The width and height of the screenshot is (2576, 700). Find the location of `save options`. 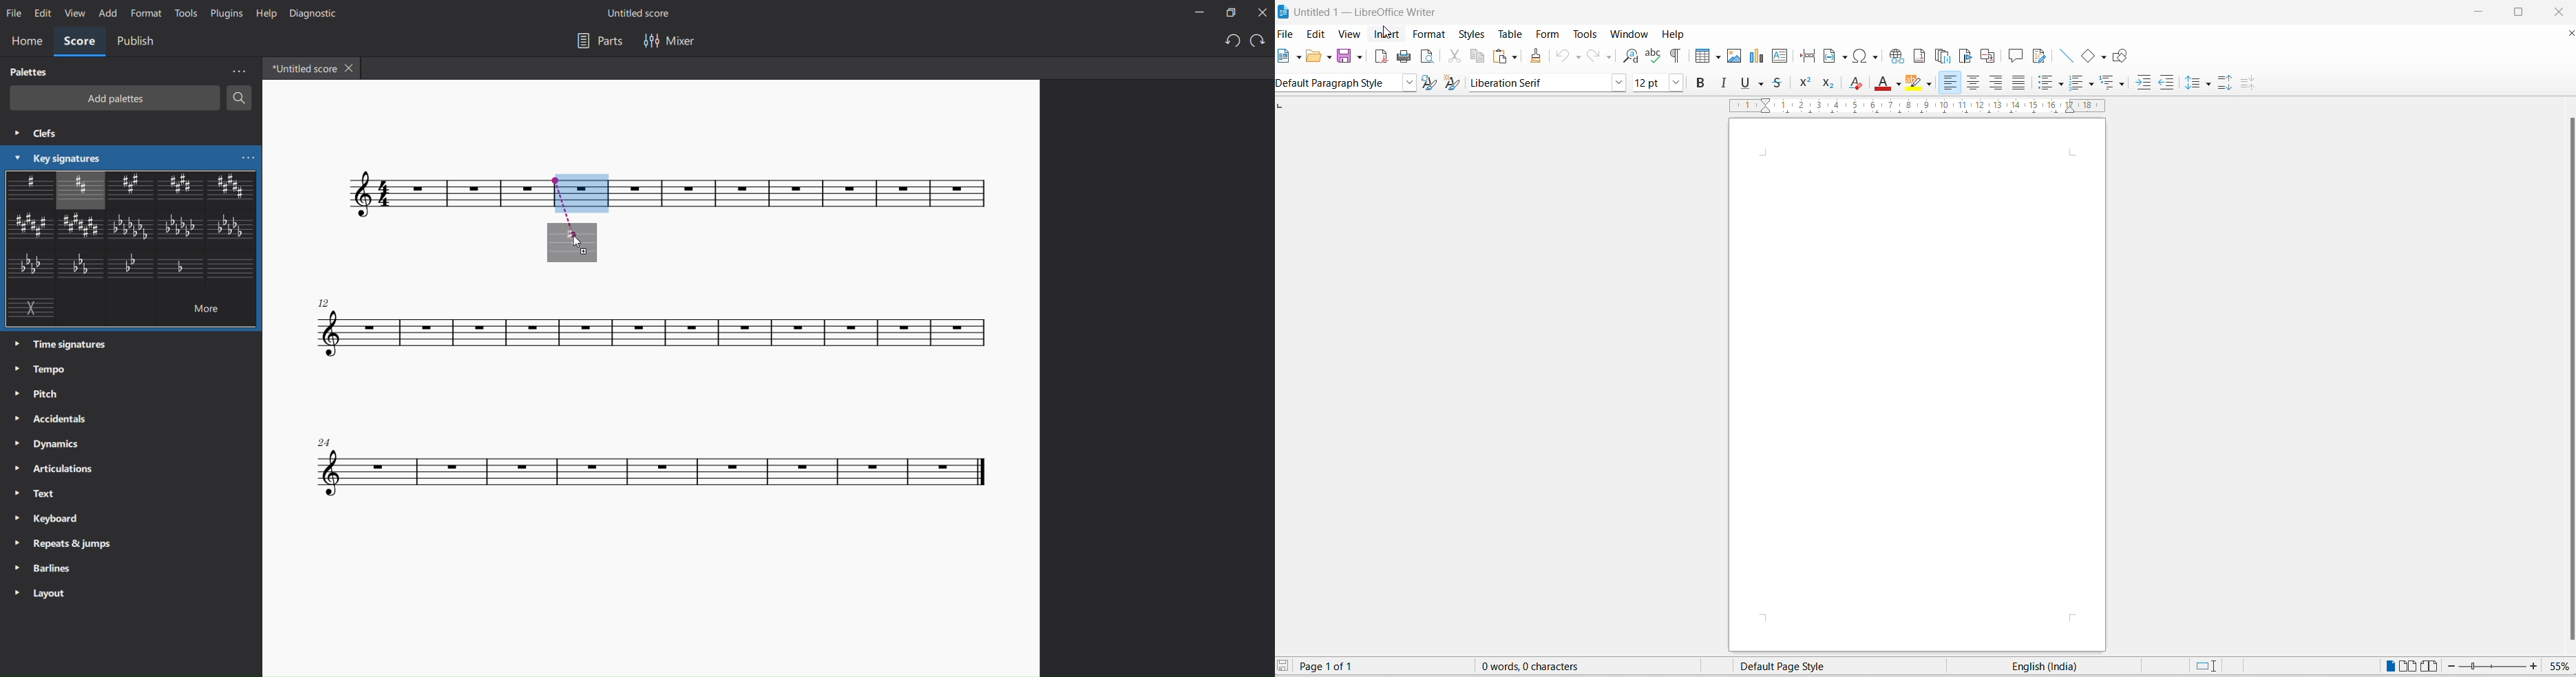

save options is located at coordinates (1361, 58).